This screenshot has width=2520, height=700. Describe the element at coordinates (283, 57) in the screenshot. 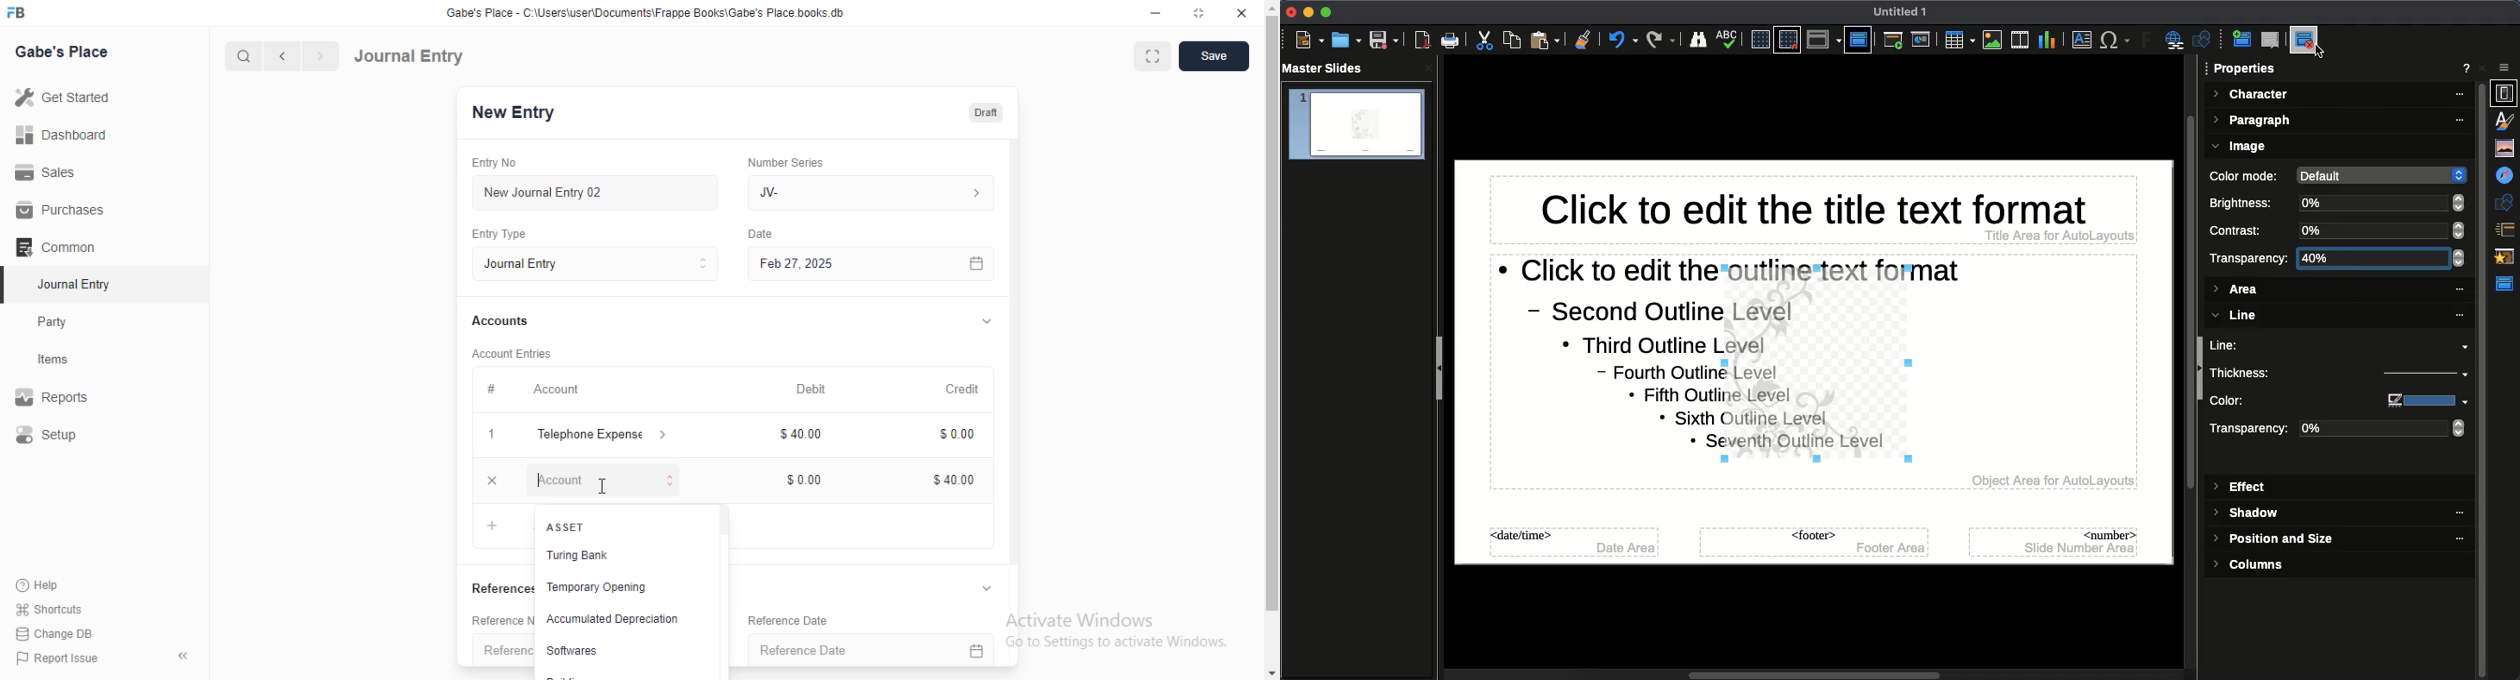

I see `Previous` at that location.